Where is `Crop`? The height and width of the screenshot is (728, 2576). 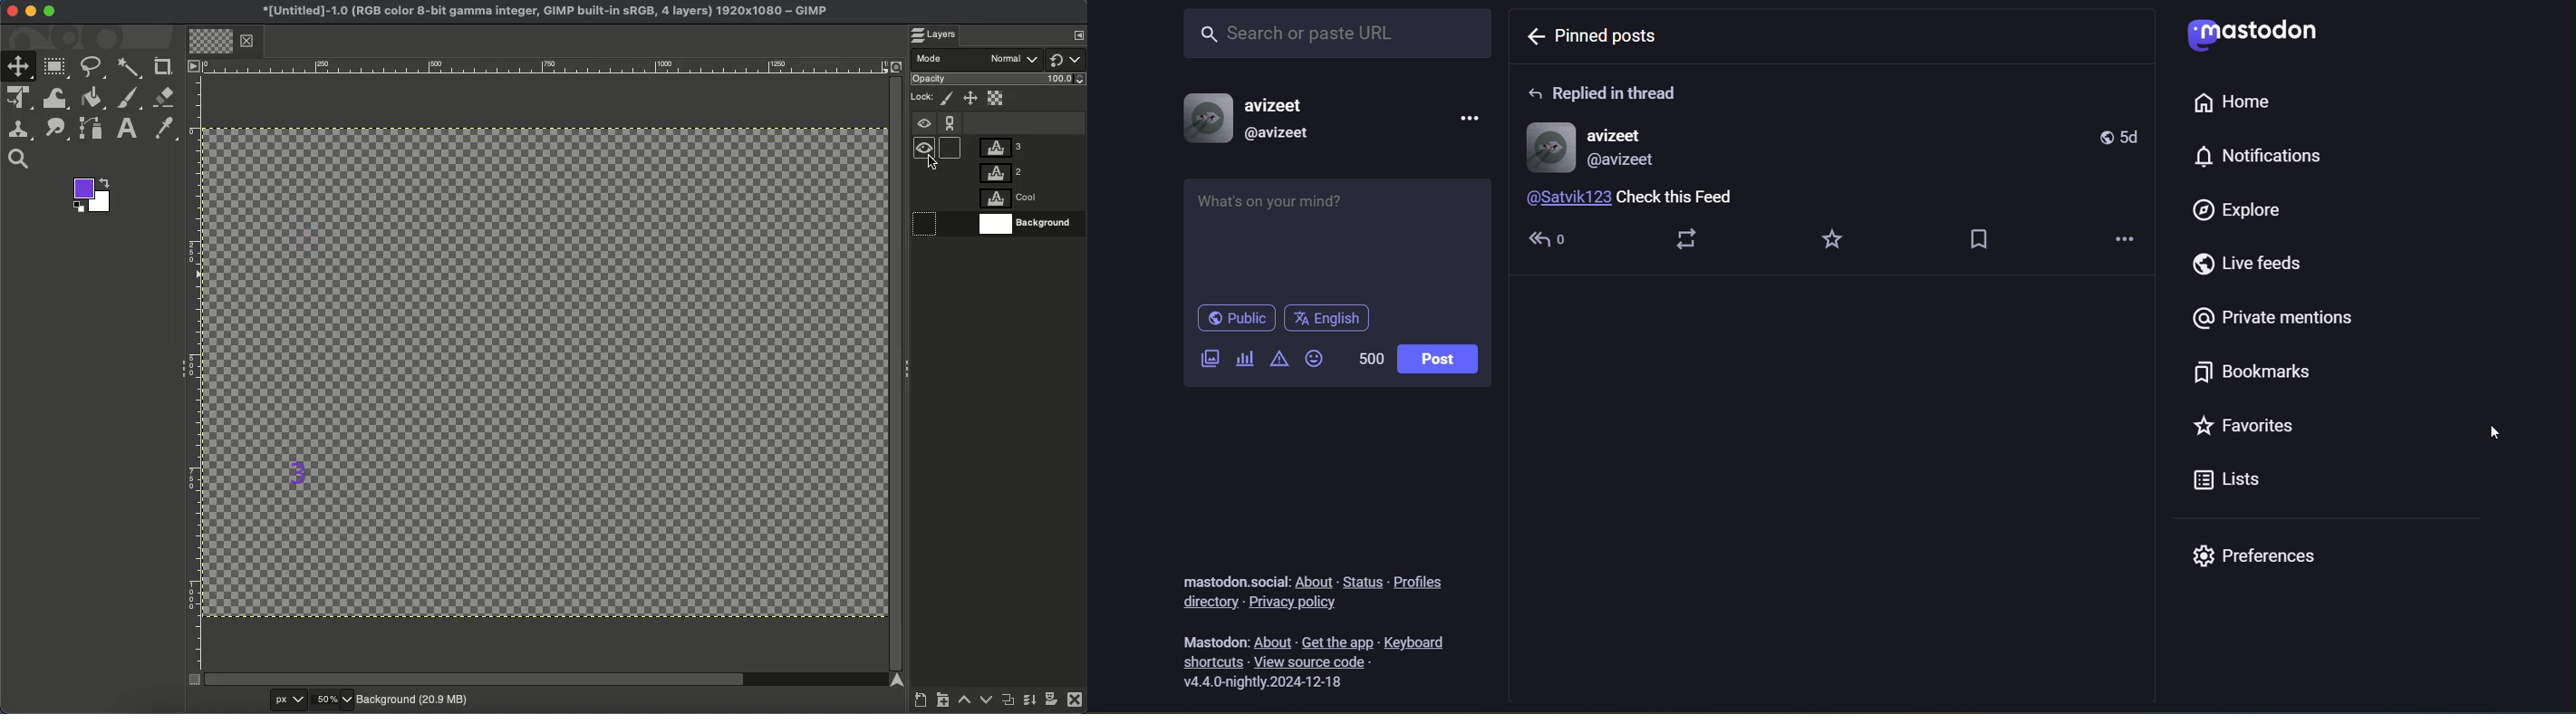 Crop is located at coordinates (164, 65).